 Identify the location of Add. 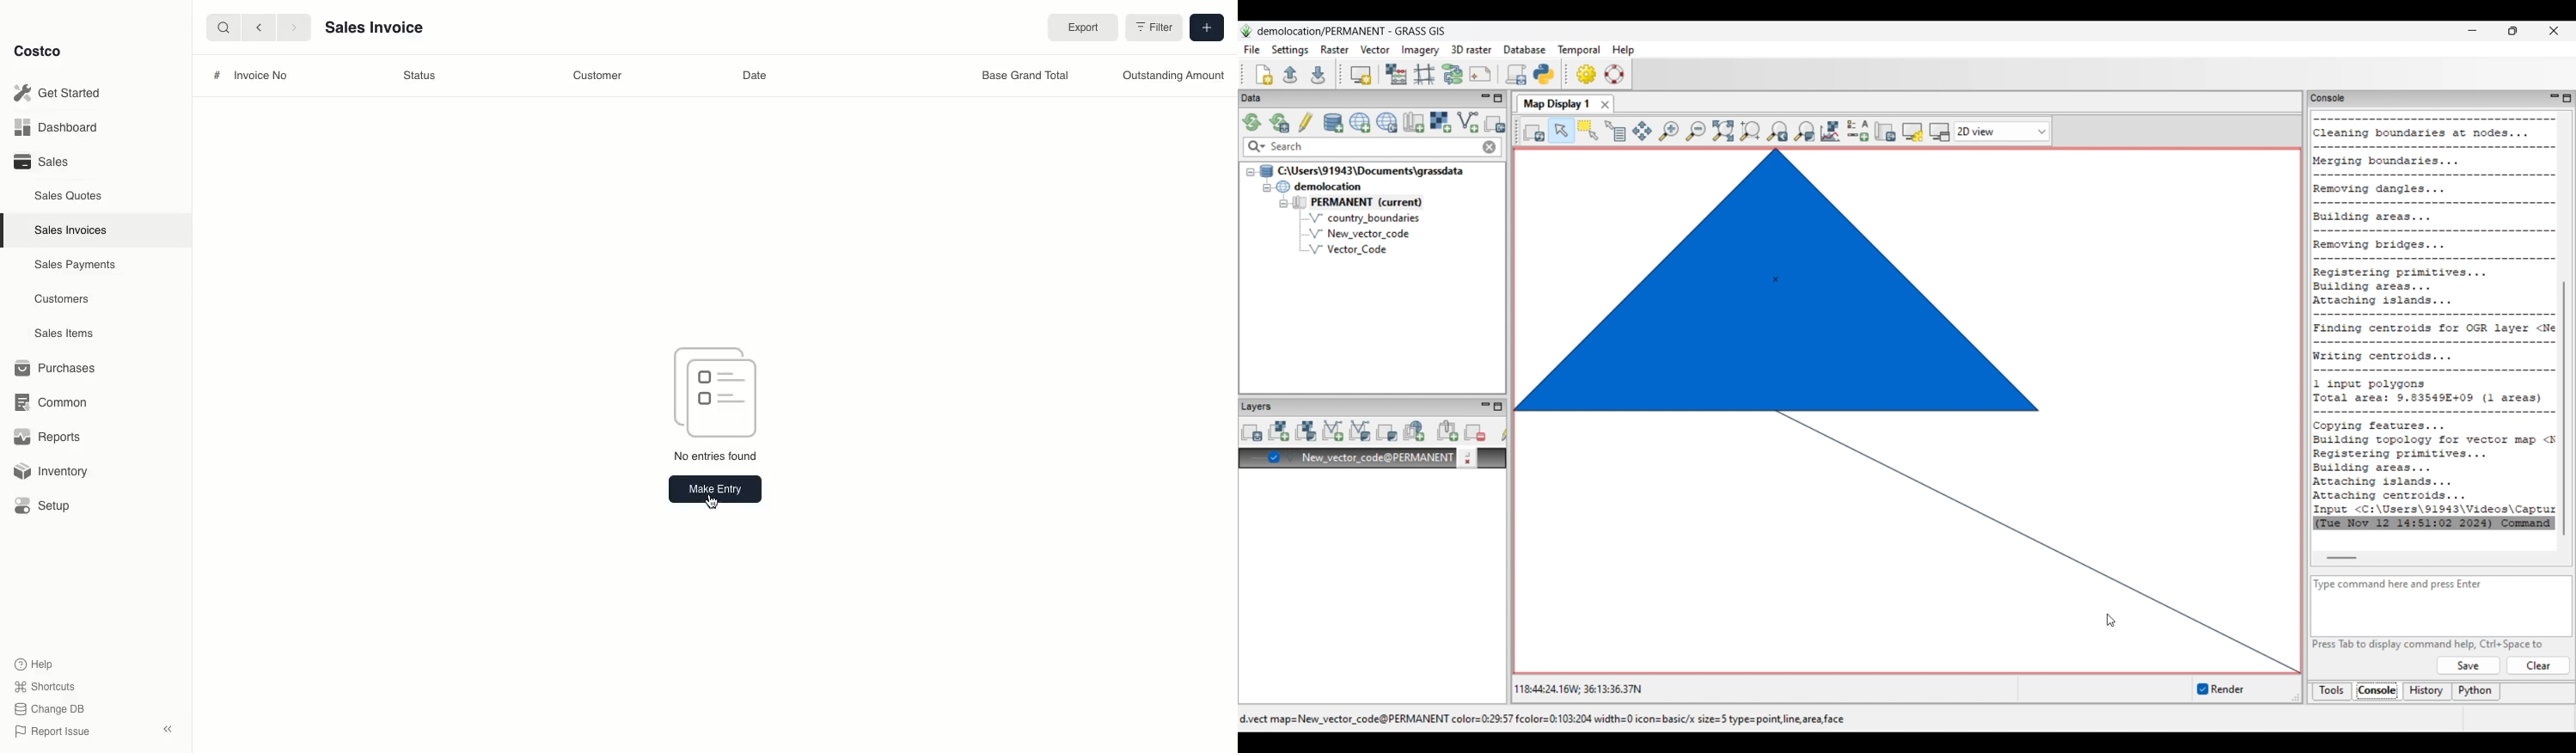
(1205, 28).